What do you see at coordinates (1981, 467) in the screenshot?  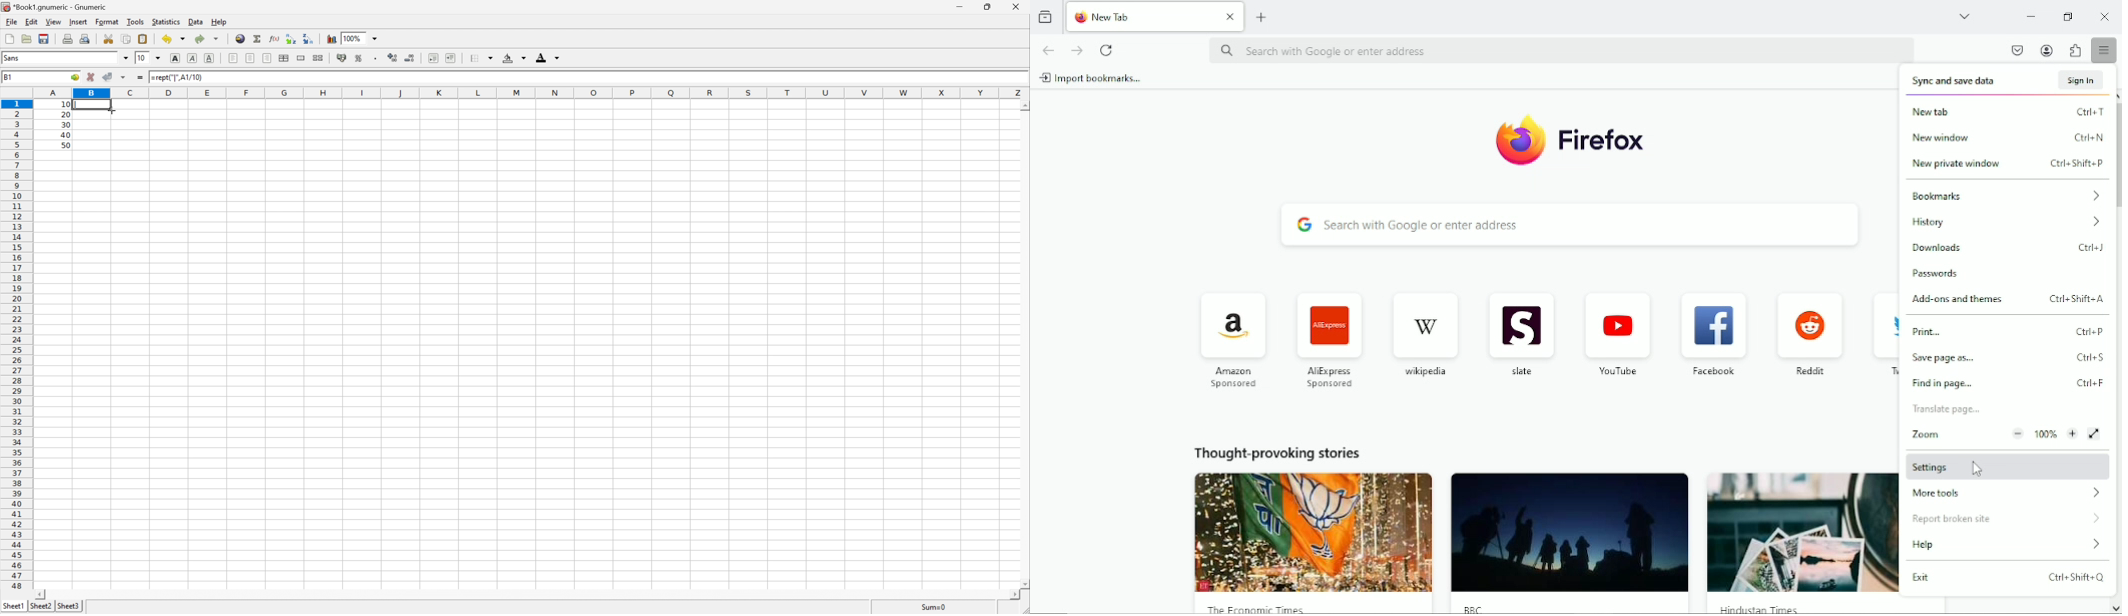 I see `cursor` at bounding box center [1981, 467].